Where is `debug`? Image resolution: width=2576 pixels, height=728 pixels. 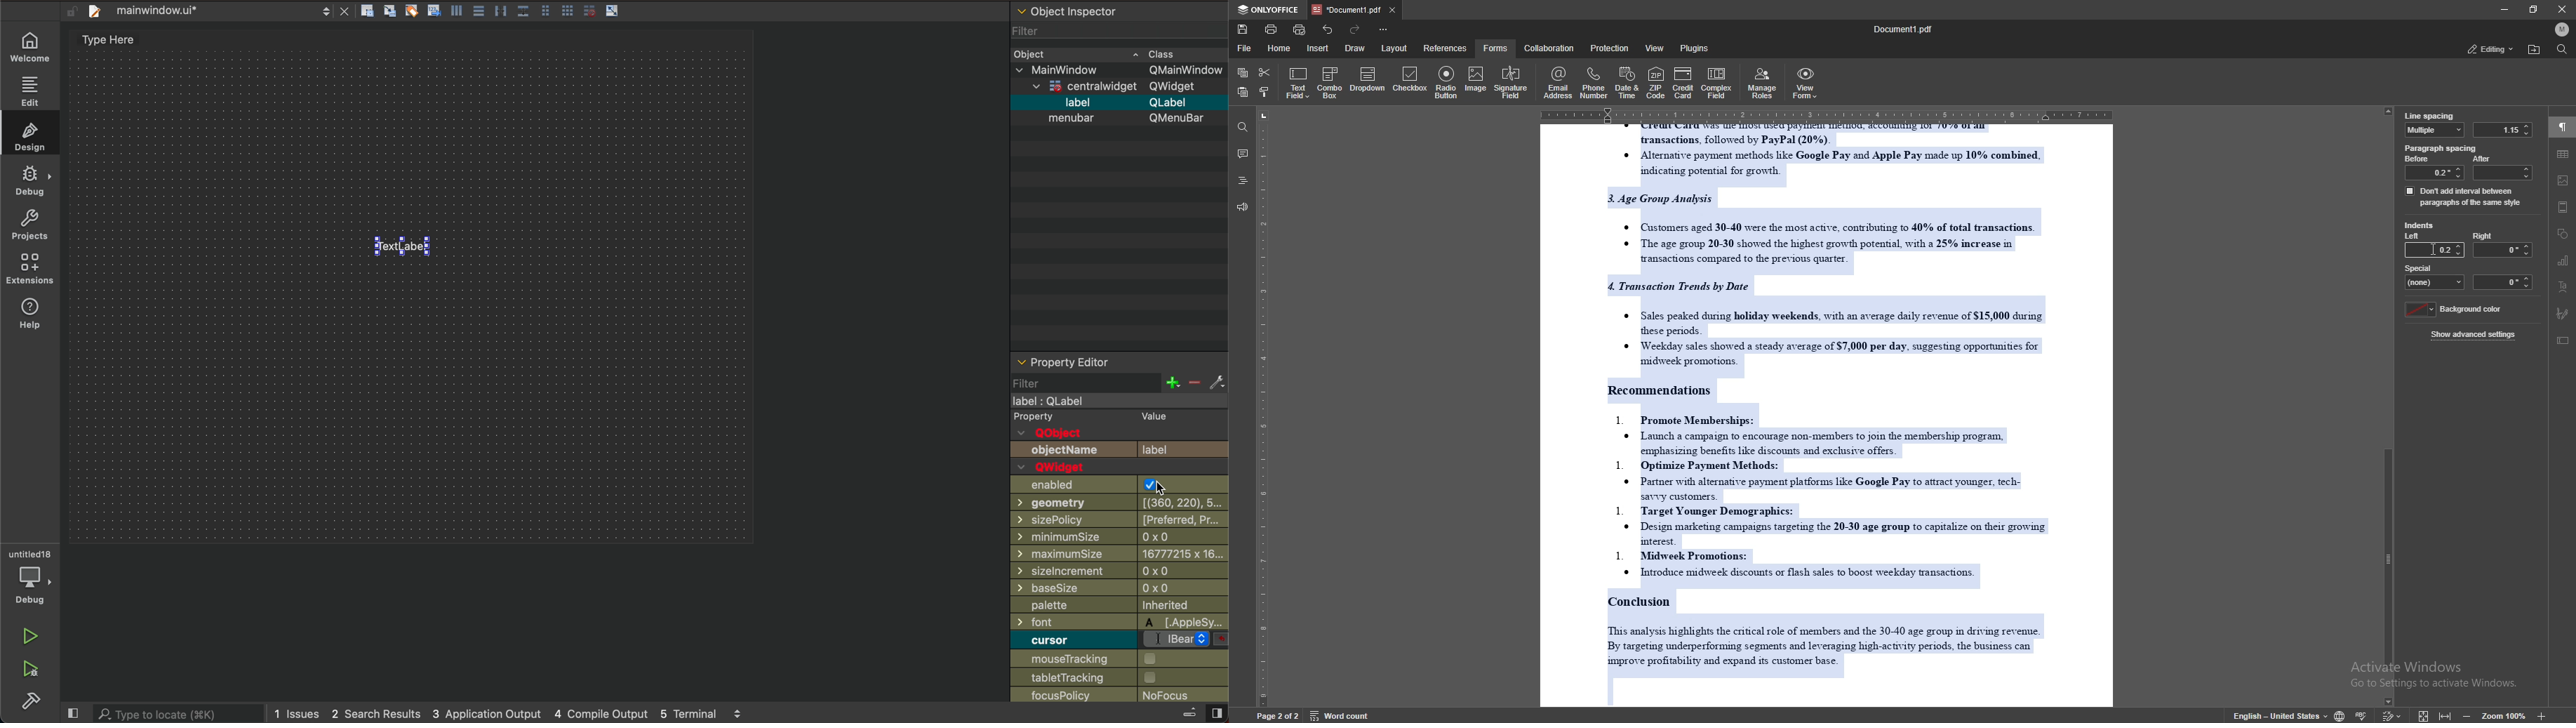
debug is located at coordinates (32, 185).